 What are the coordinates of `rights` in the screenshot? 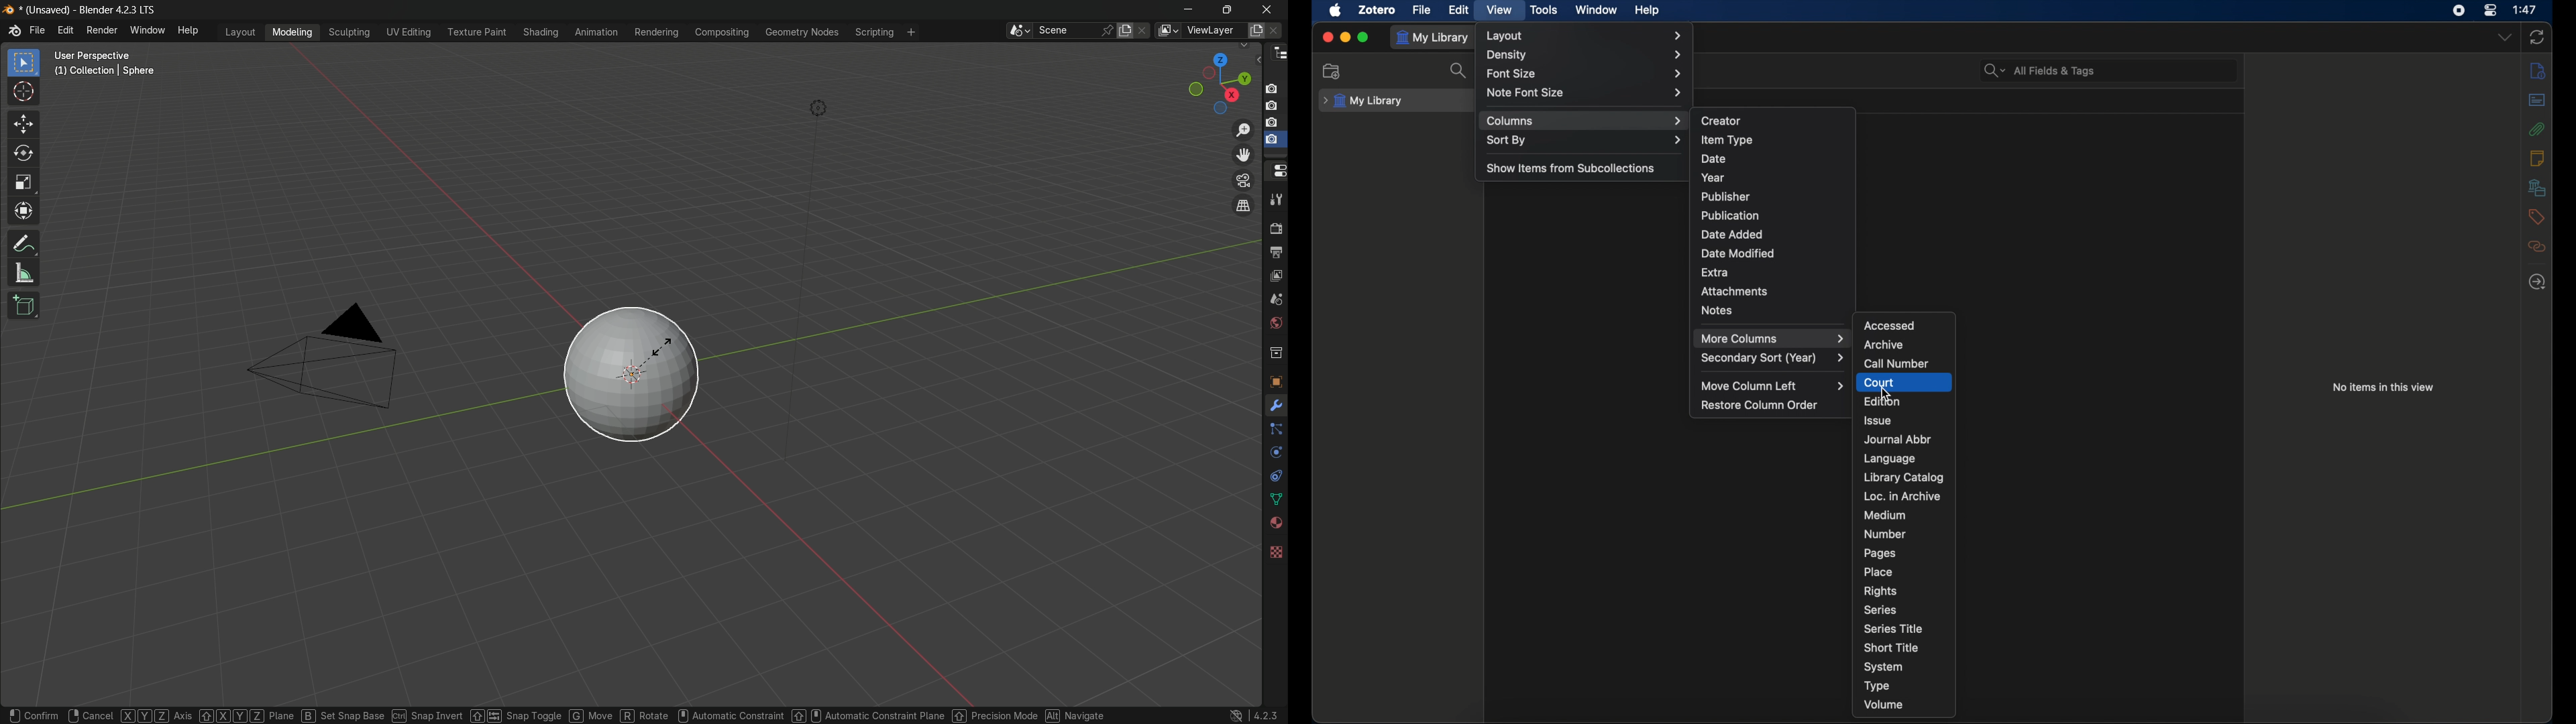 It's located at (1880, 592).